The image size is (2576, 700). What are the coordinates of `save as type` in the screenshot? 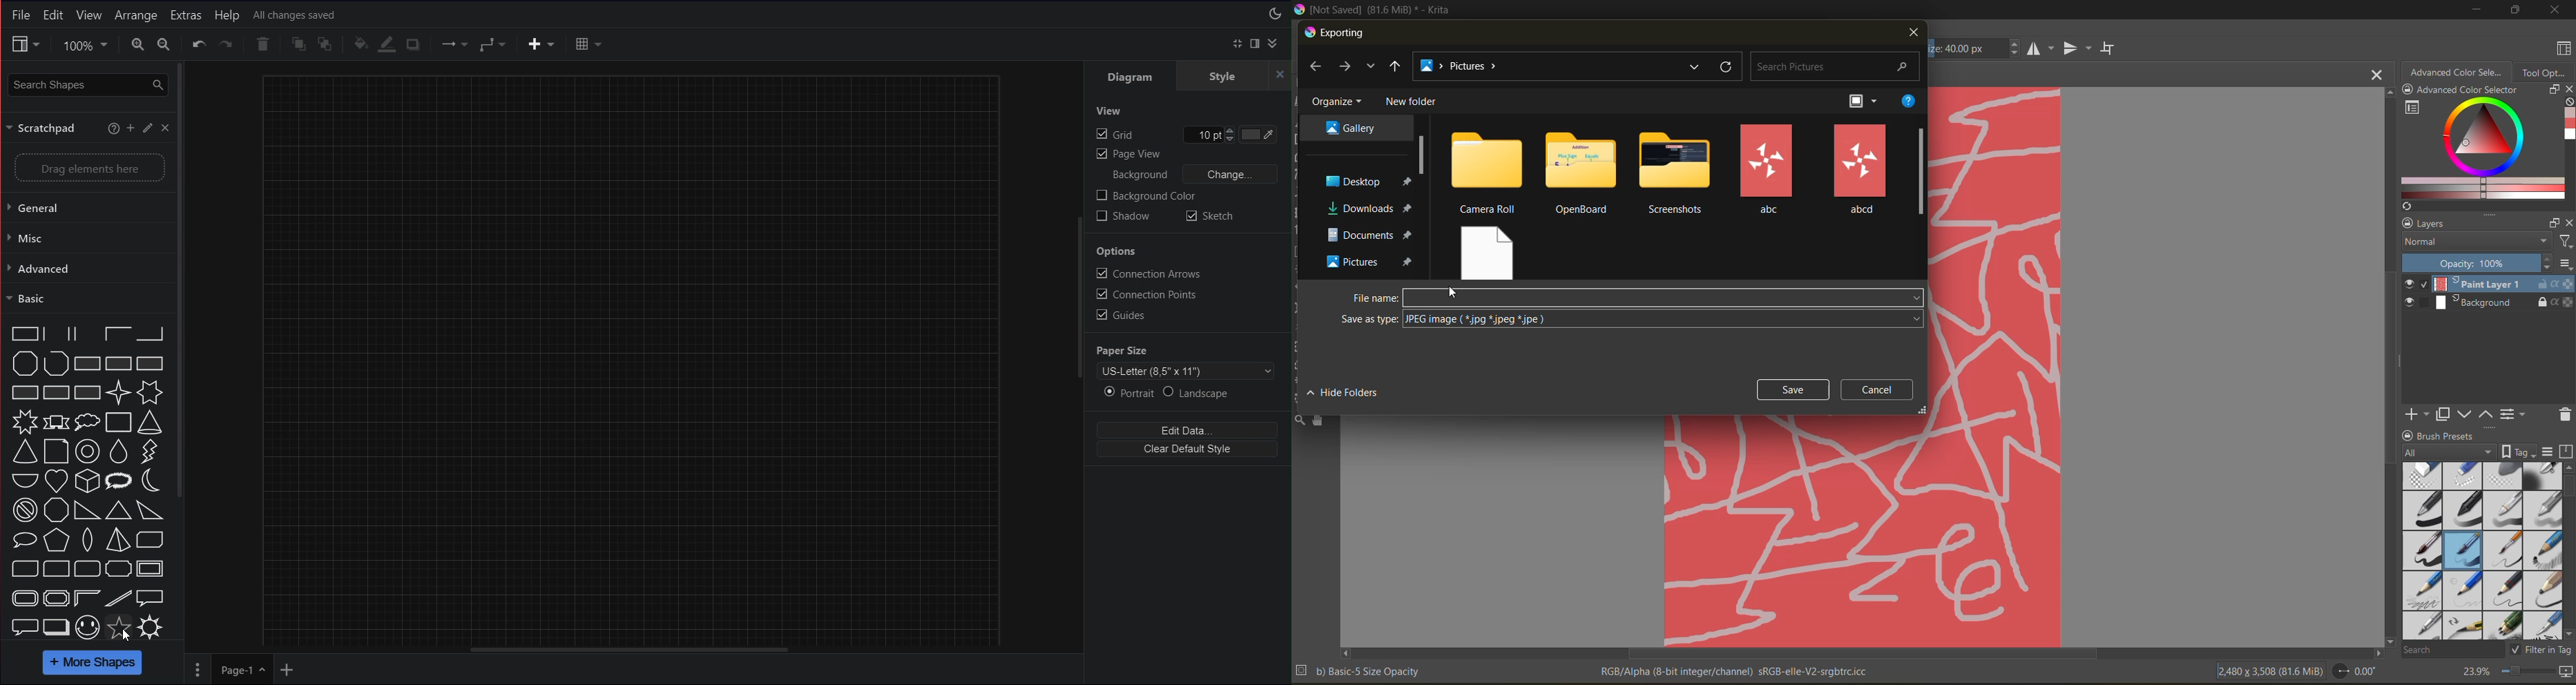 It's located at (1665, 319).